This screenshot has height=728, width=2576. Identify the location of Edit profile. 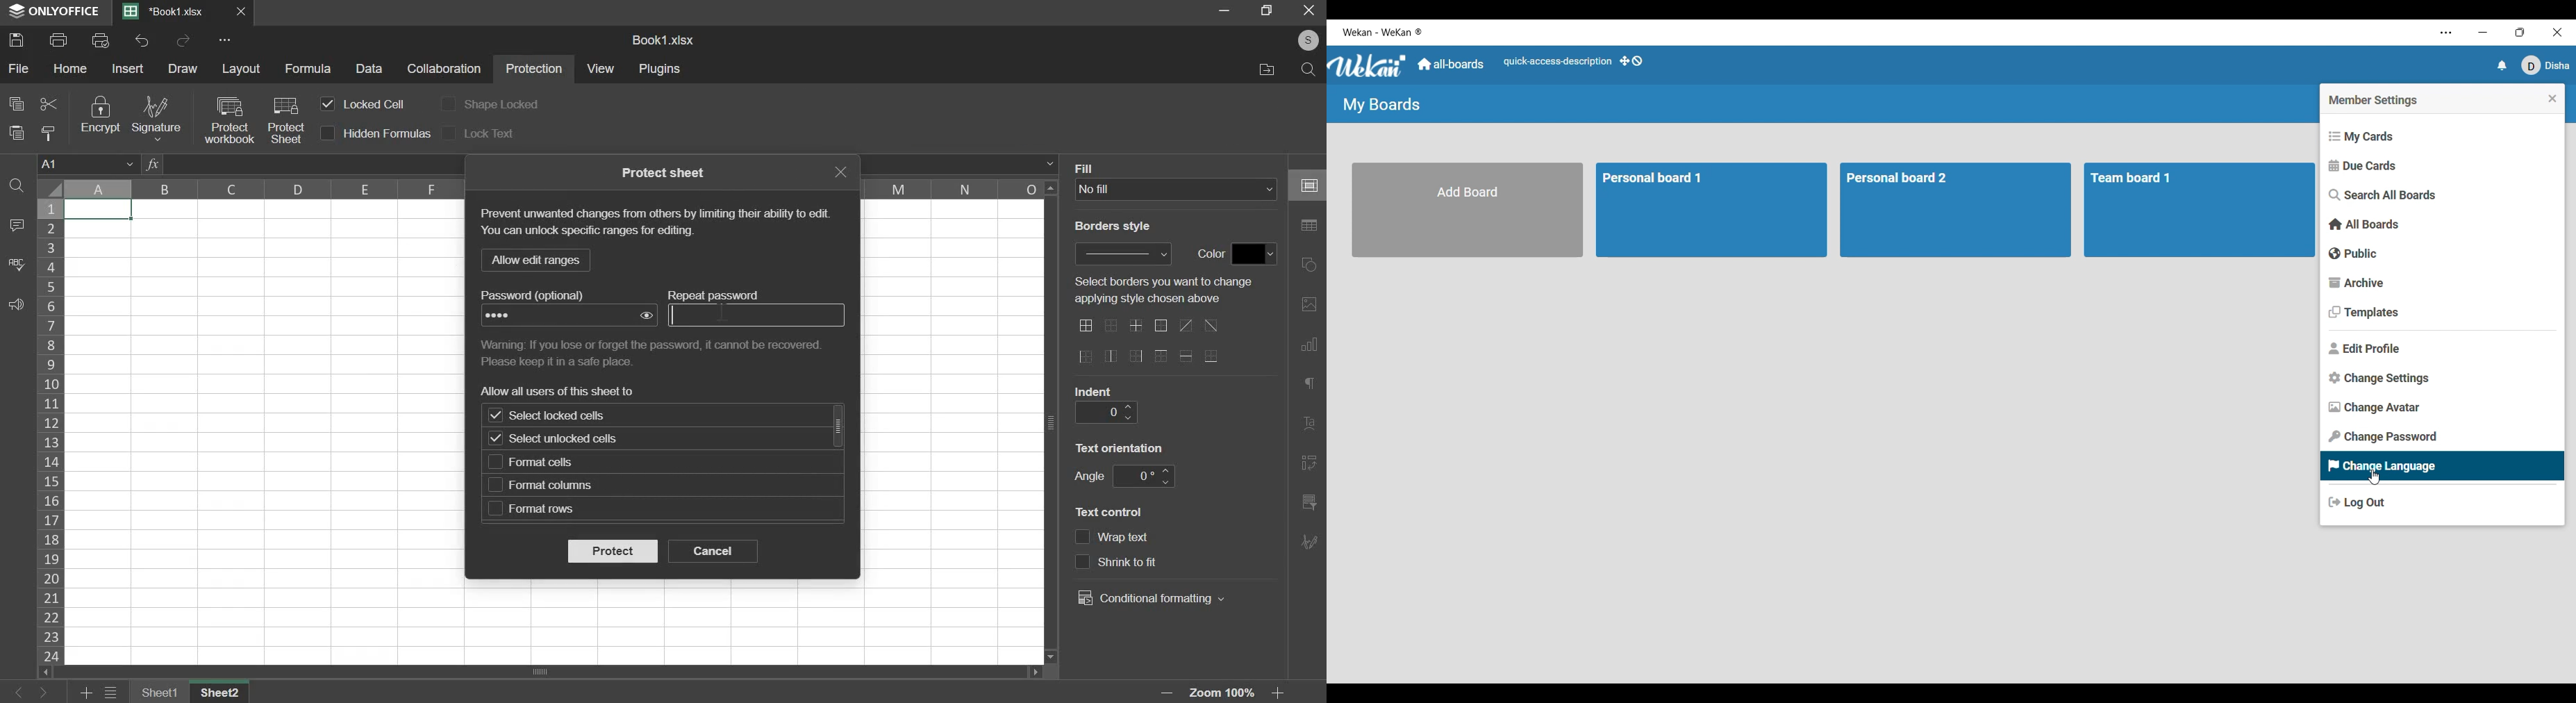
(2442, 348).